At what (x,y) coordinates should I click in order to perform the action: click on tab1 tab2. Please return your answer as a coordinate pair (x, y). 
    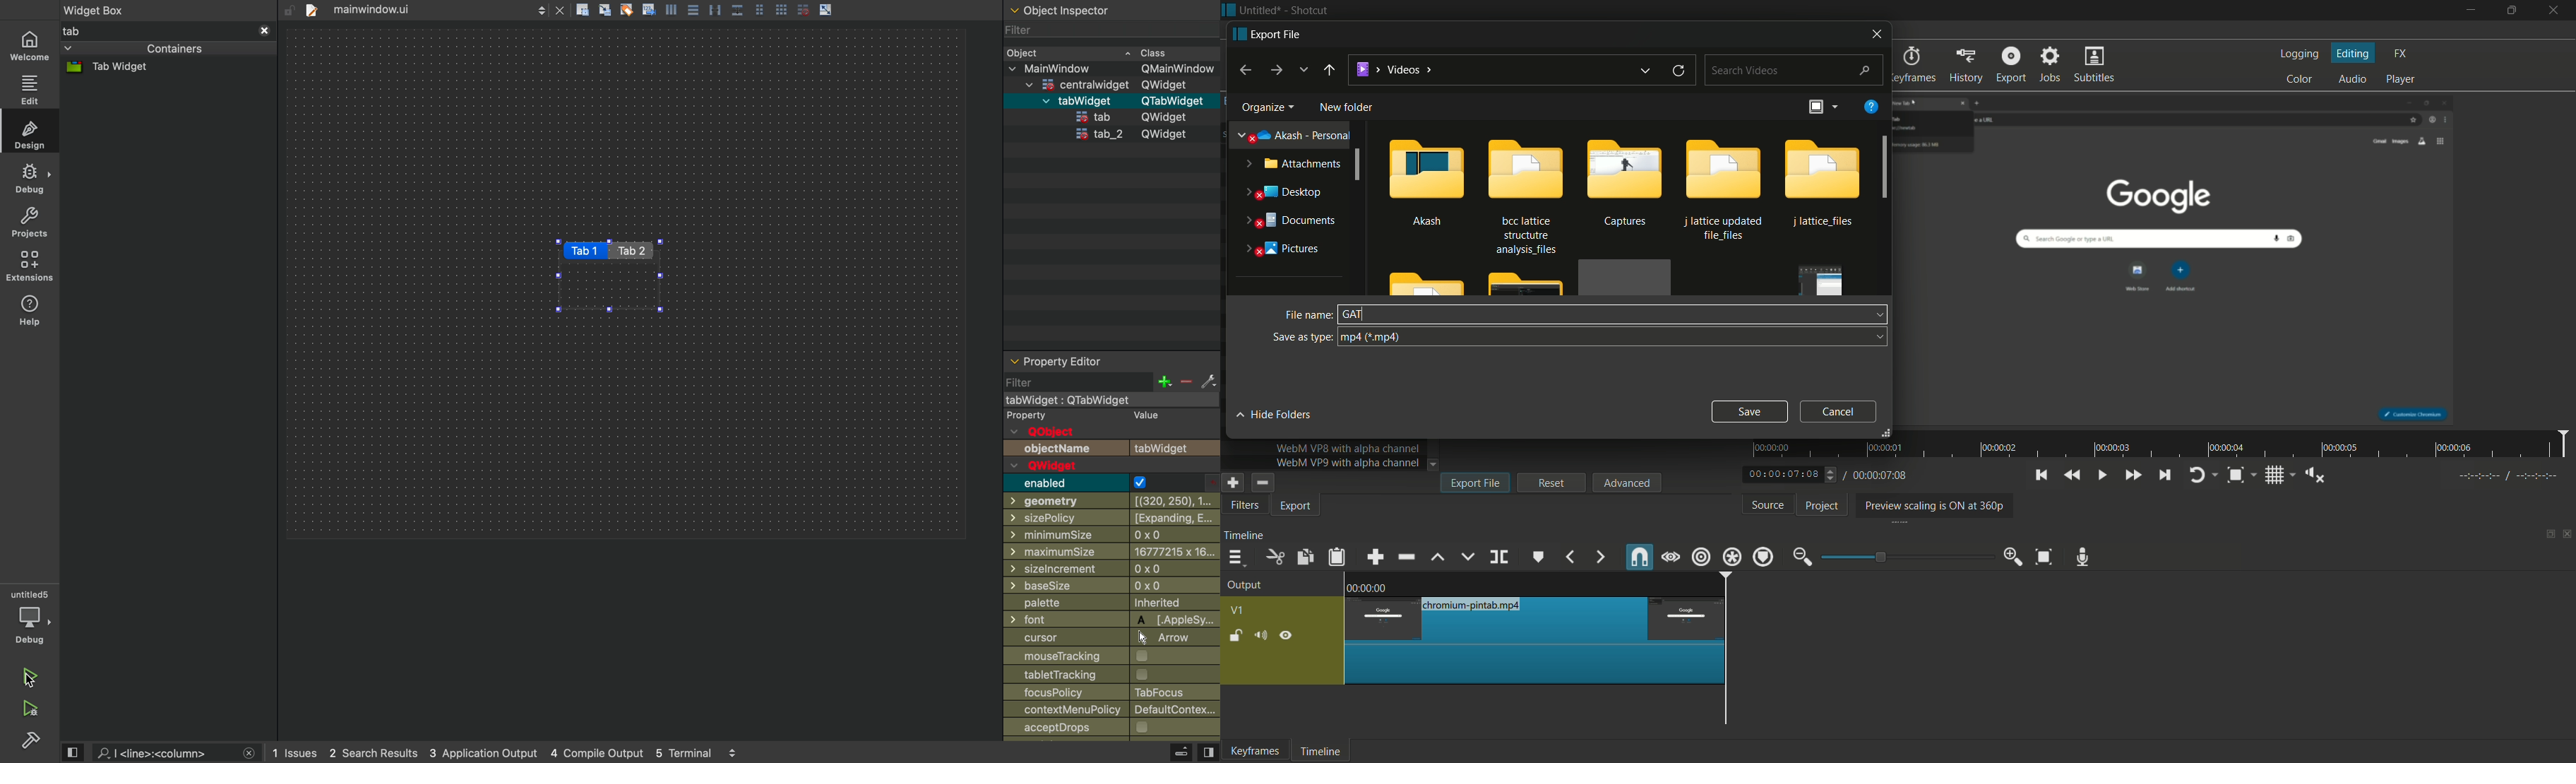
    Looking at the image, I should click on (605, 250).